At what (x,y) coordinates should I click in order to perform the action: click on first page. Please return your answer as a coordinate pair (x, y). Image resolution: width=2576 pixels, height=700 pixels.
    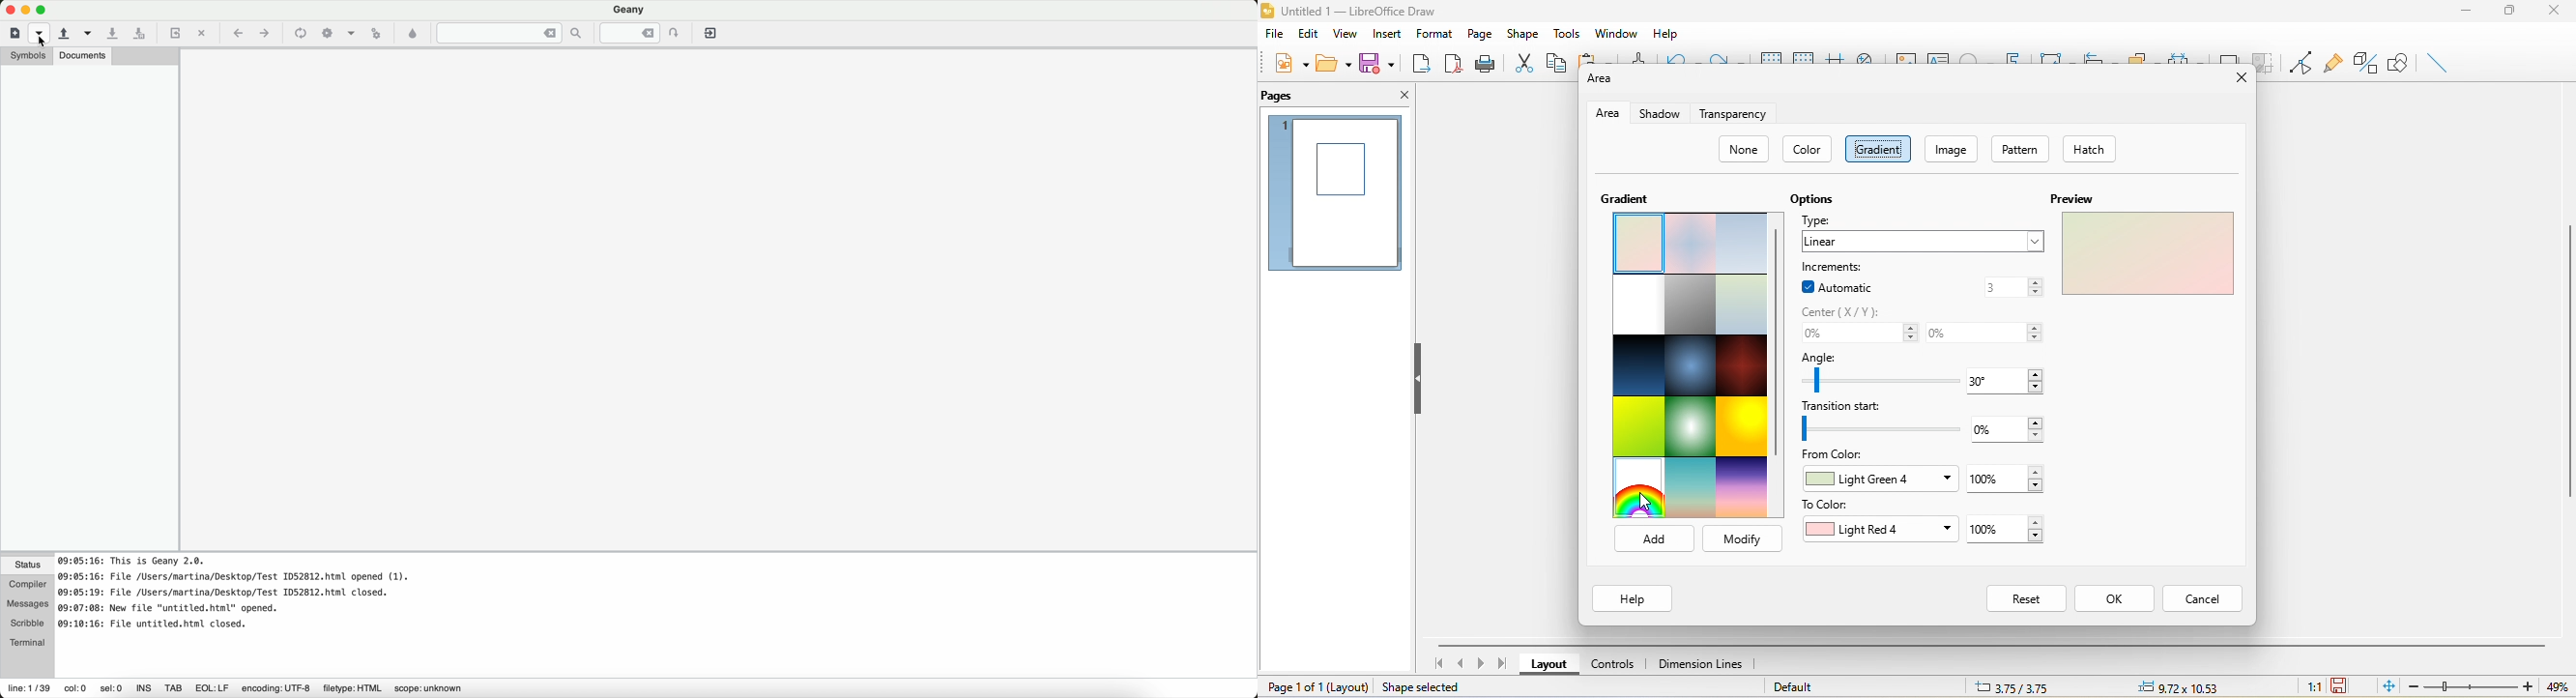
    Looking at the image, I should click on (1440, 663).